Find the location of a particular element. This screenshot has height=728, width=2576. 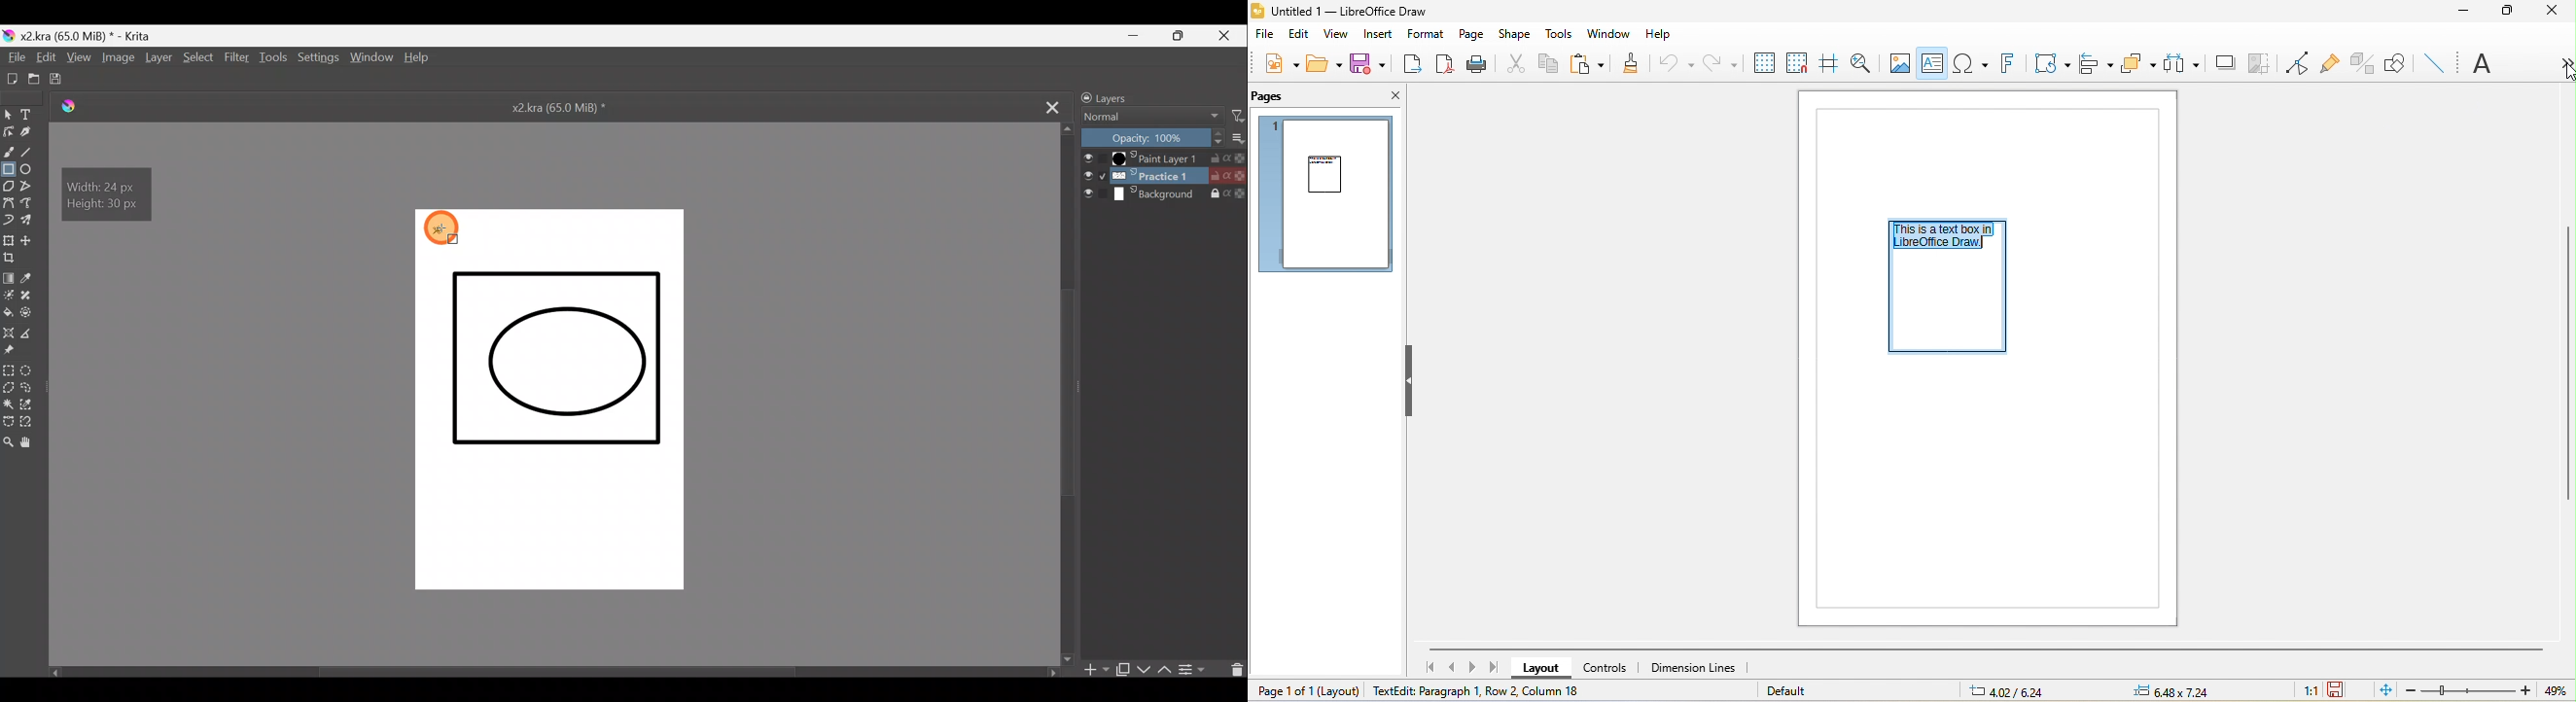

Krita logo is located at coordinates (8, 35).